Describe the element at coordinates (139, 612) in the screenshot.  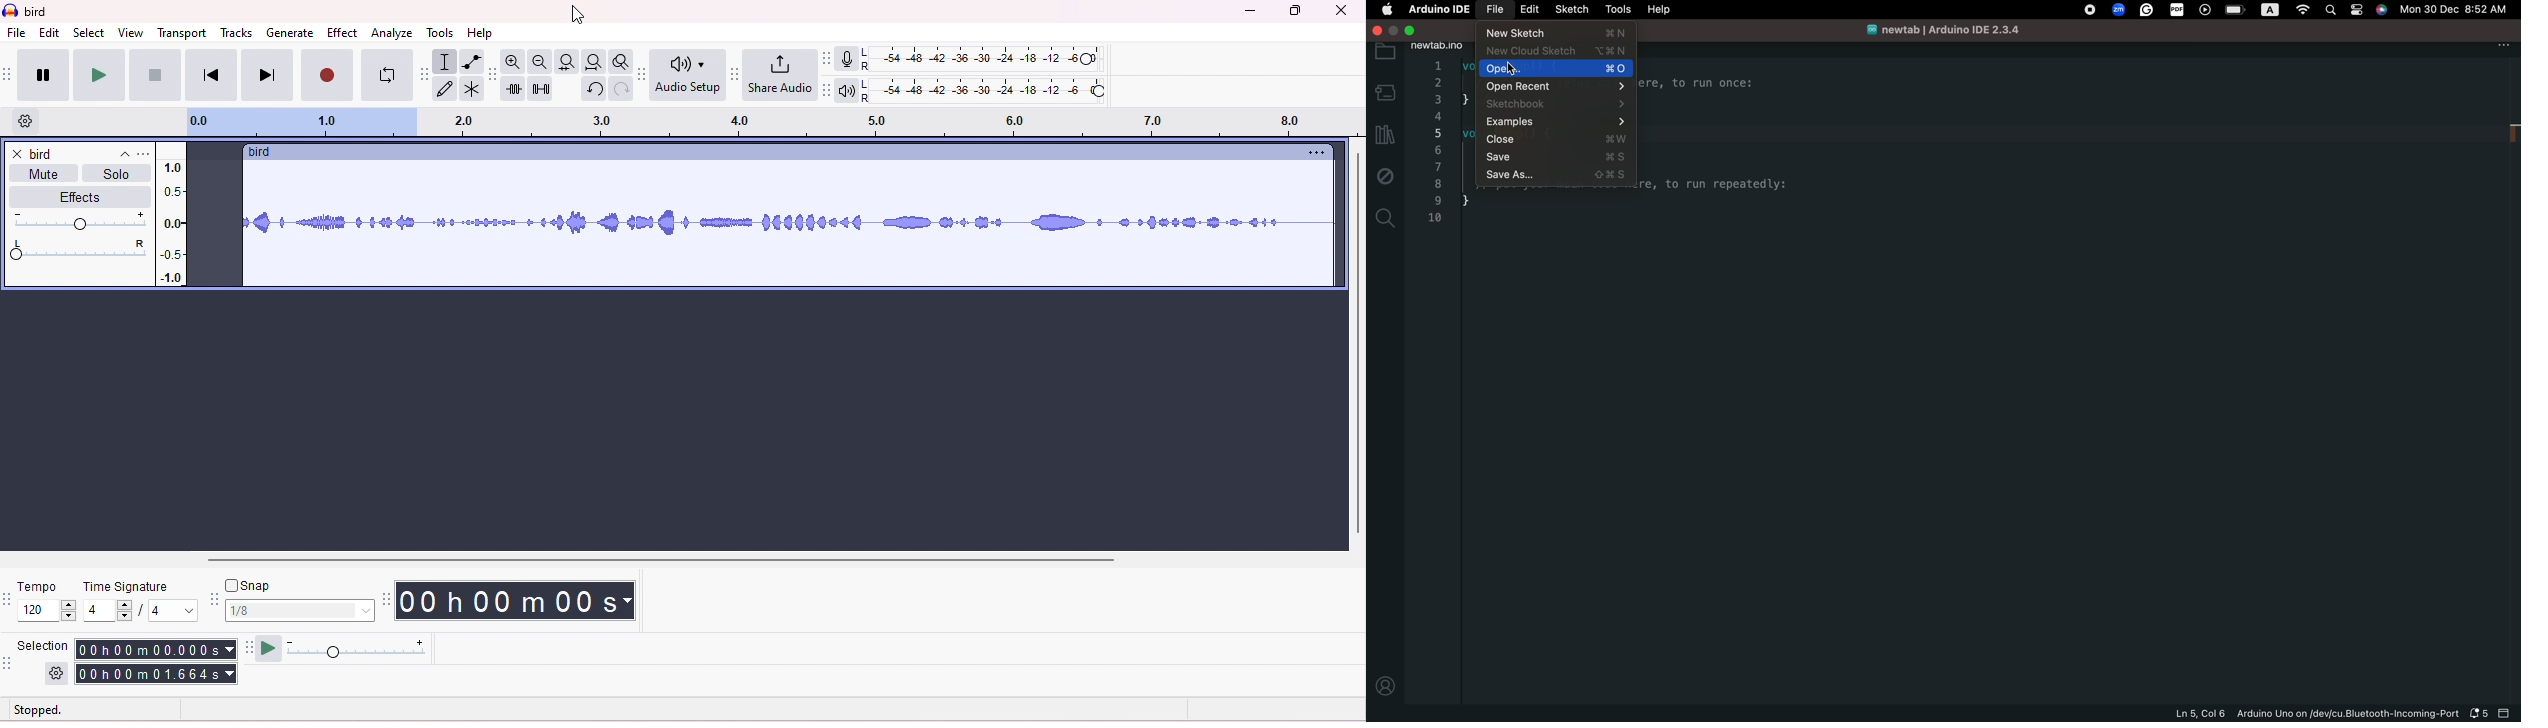
I see `select time signature` at that location.